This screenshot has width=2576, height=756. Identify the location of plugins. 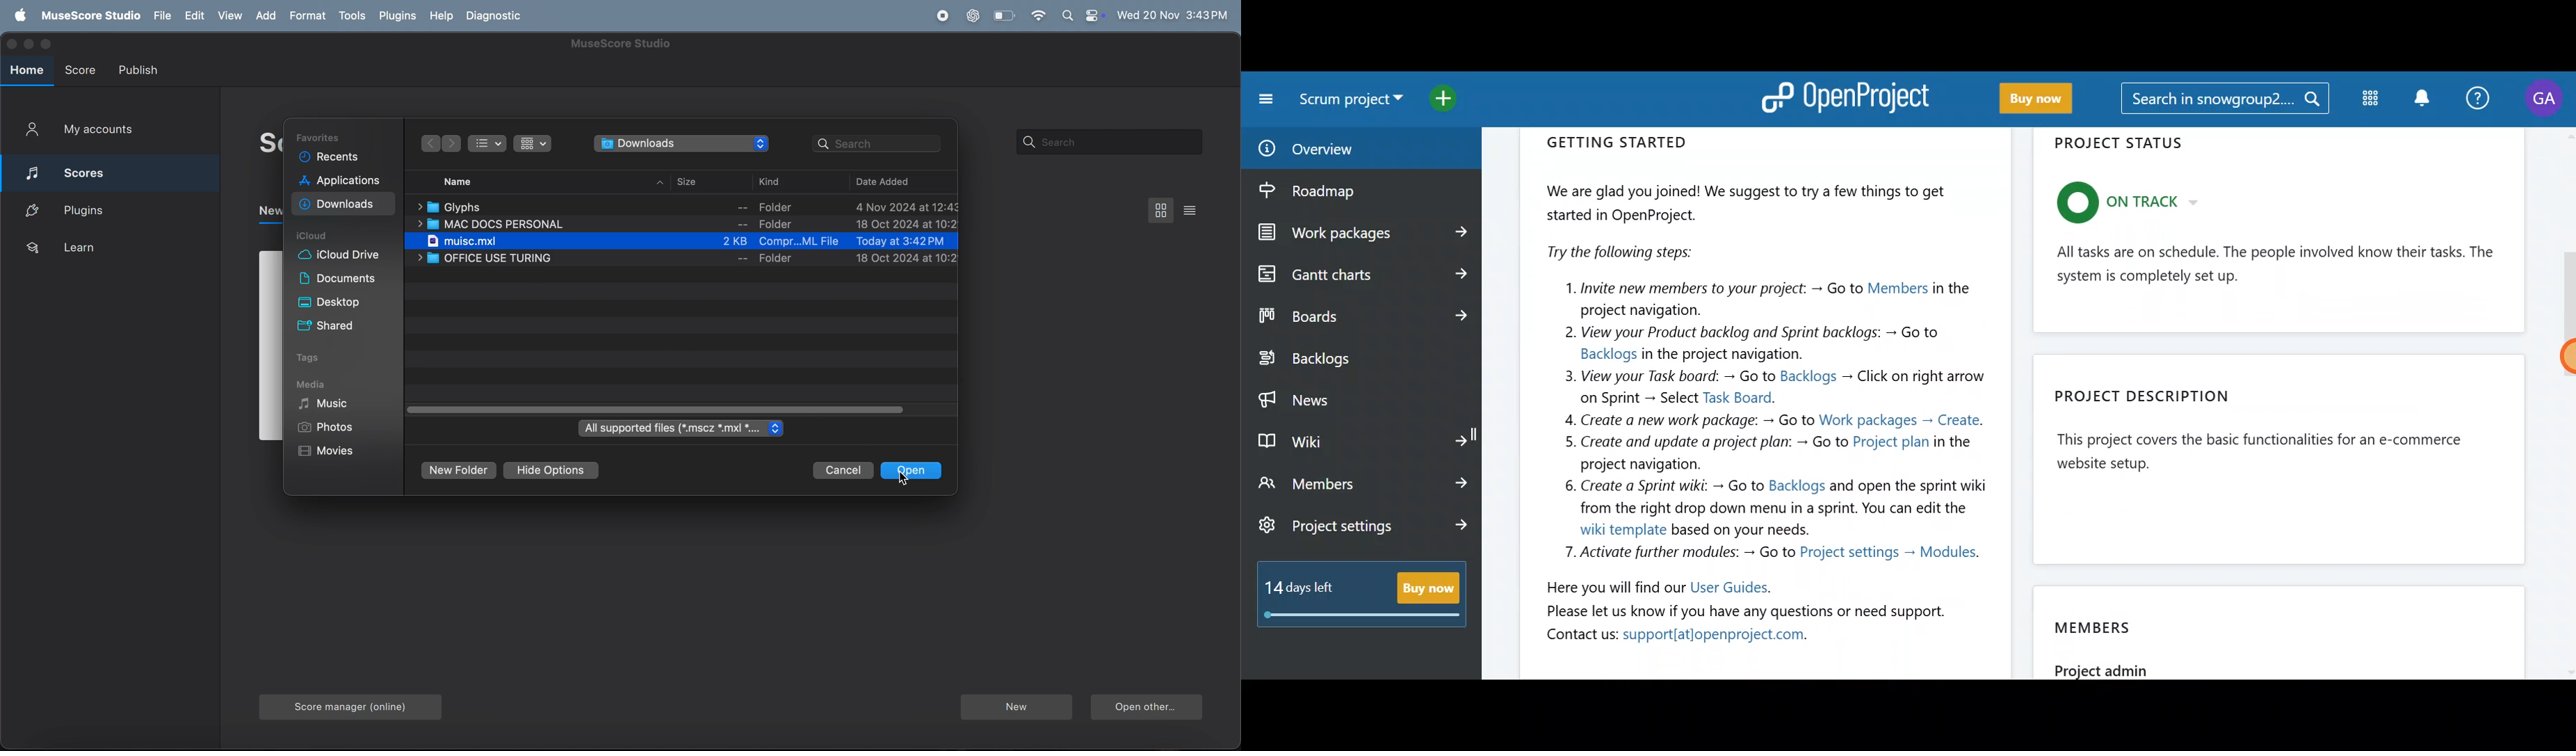
(111, 210).